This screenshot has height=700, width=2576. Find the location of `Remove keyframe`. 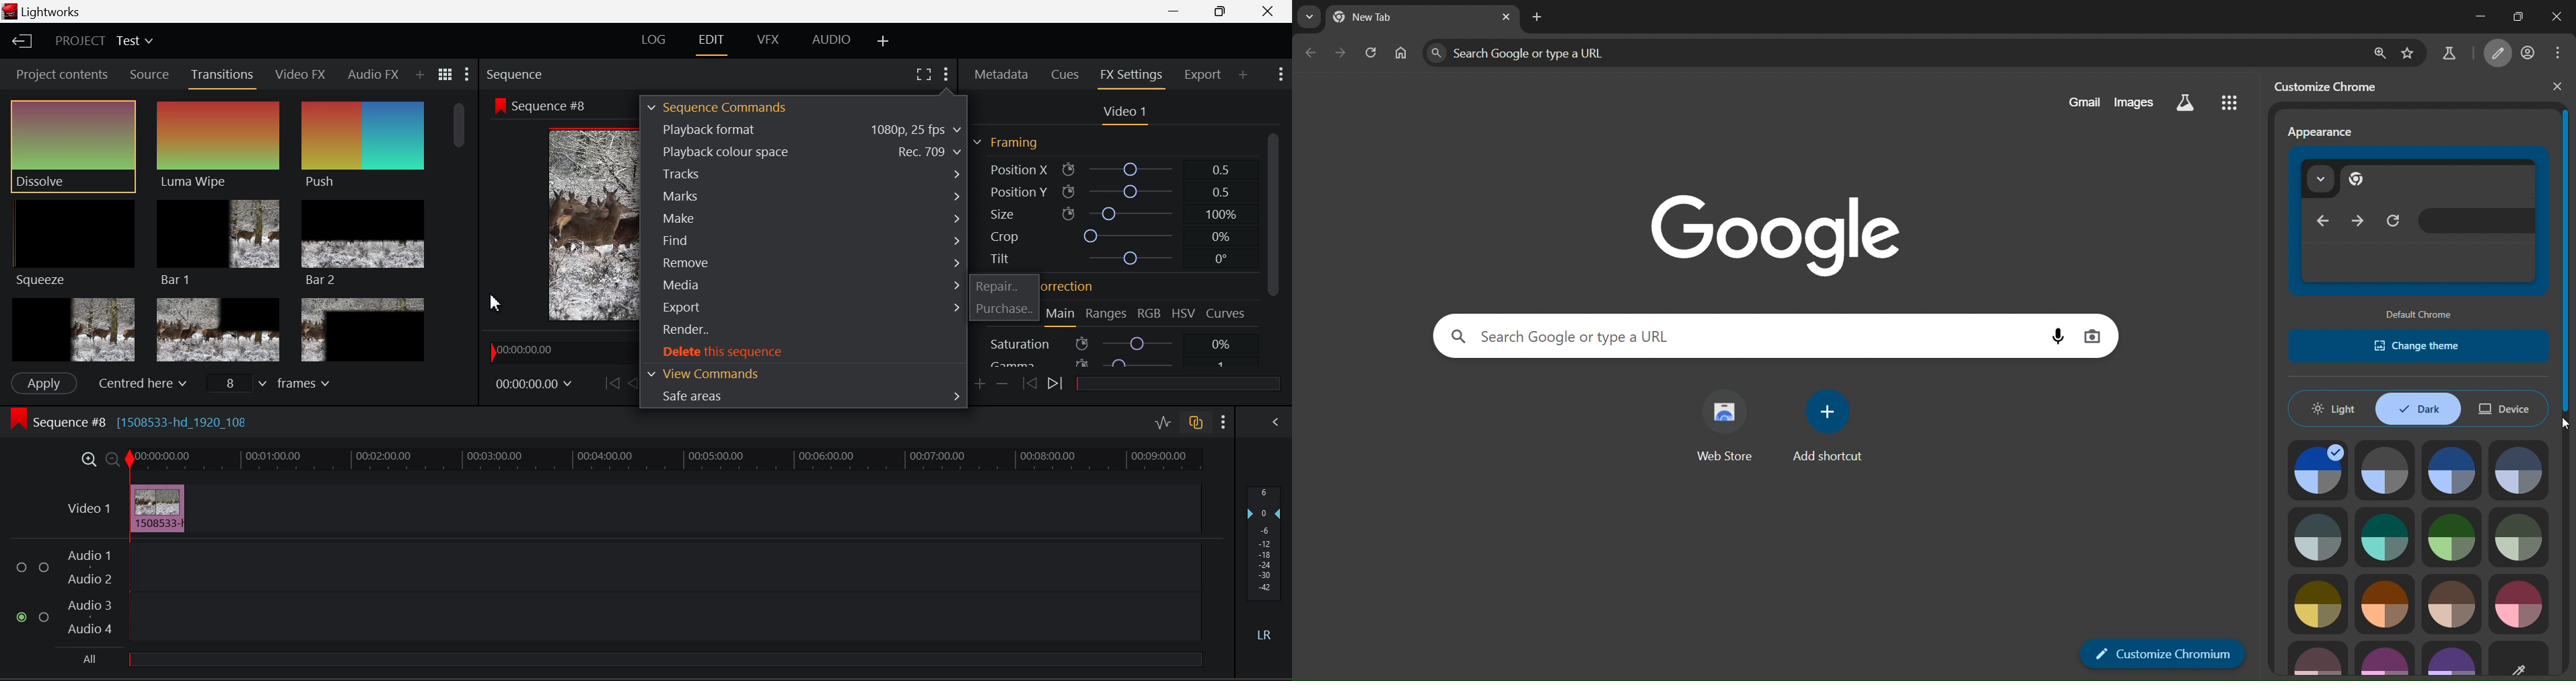

Remove keyframe is located at coordinates (1003, 384).